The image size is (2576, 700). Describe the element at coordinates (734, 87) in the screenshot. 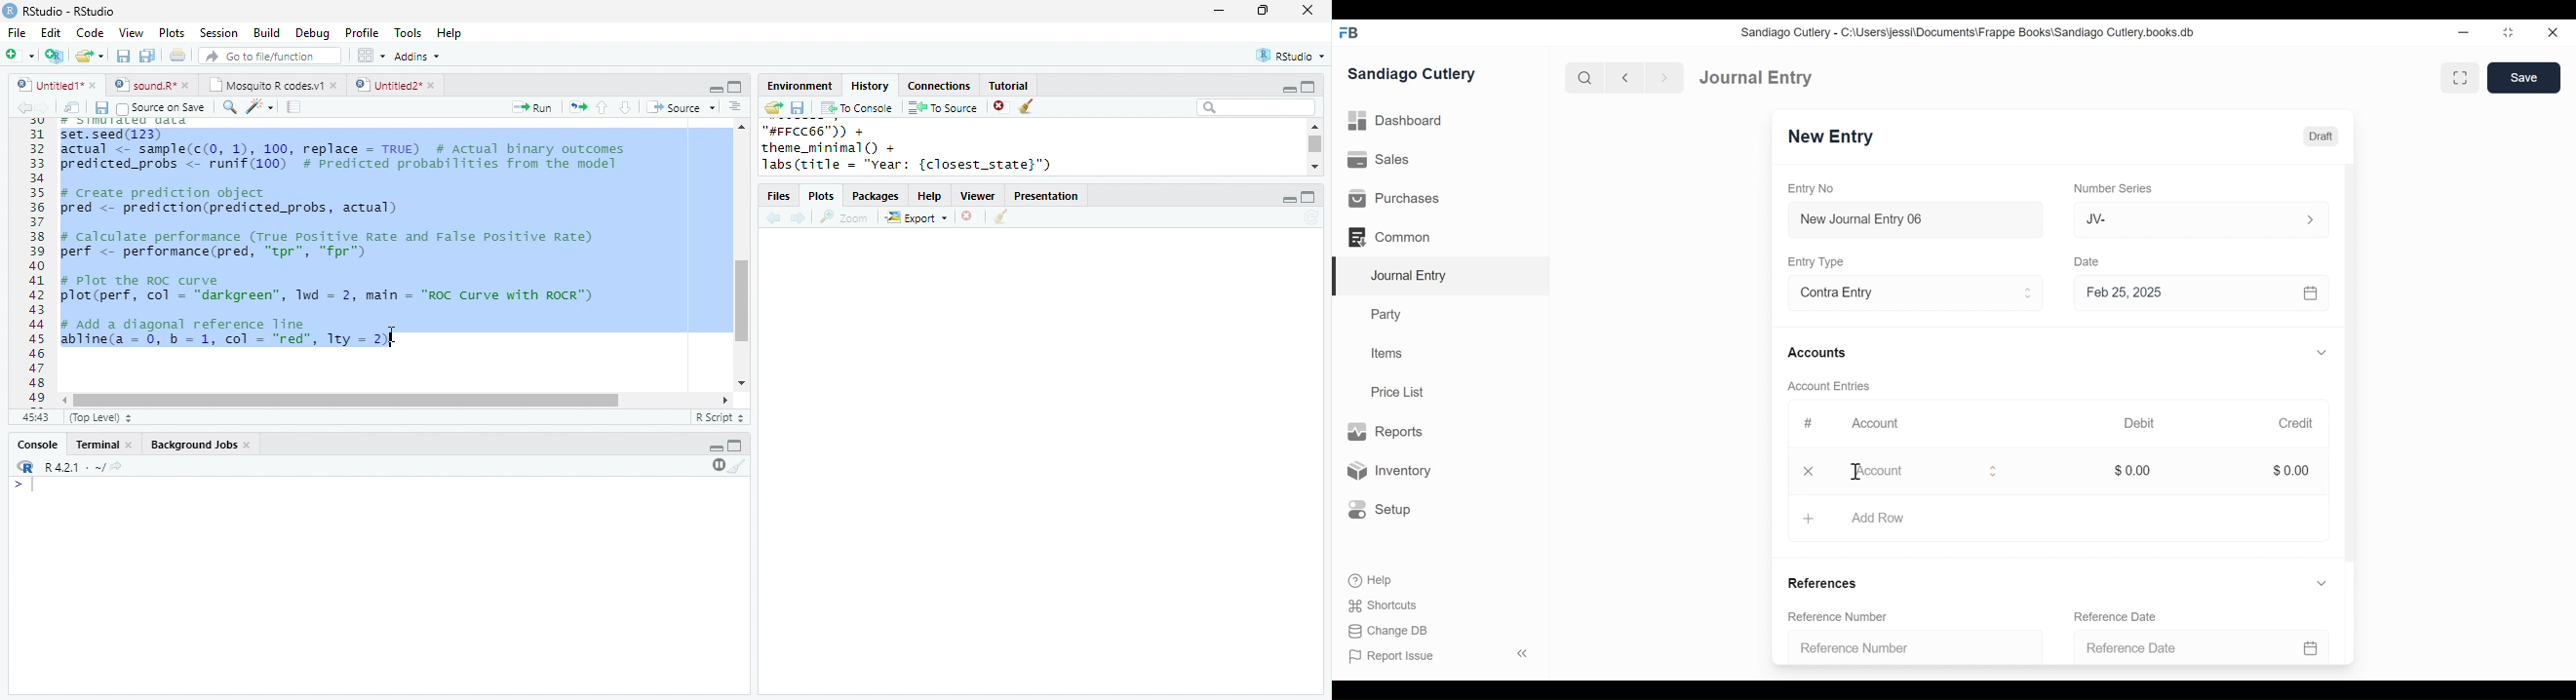

I see `maximize` at that location.